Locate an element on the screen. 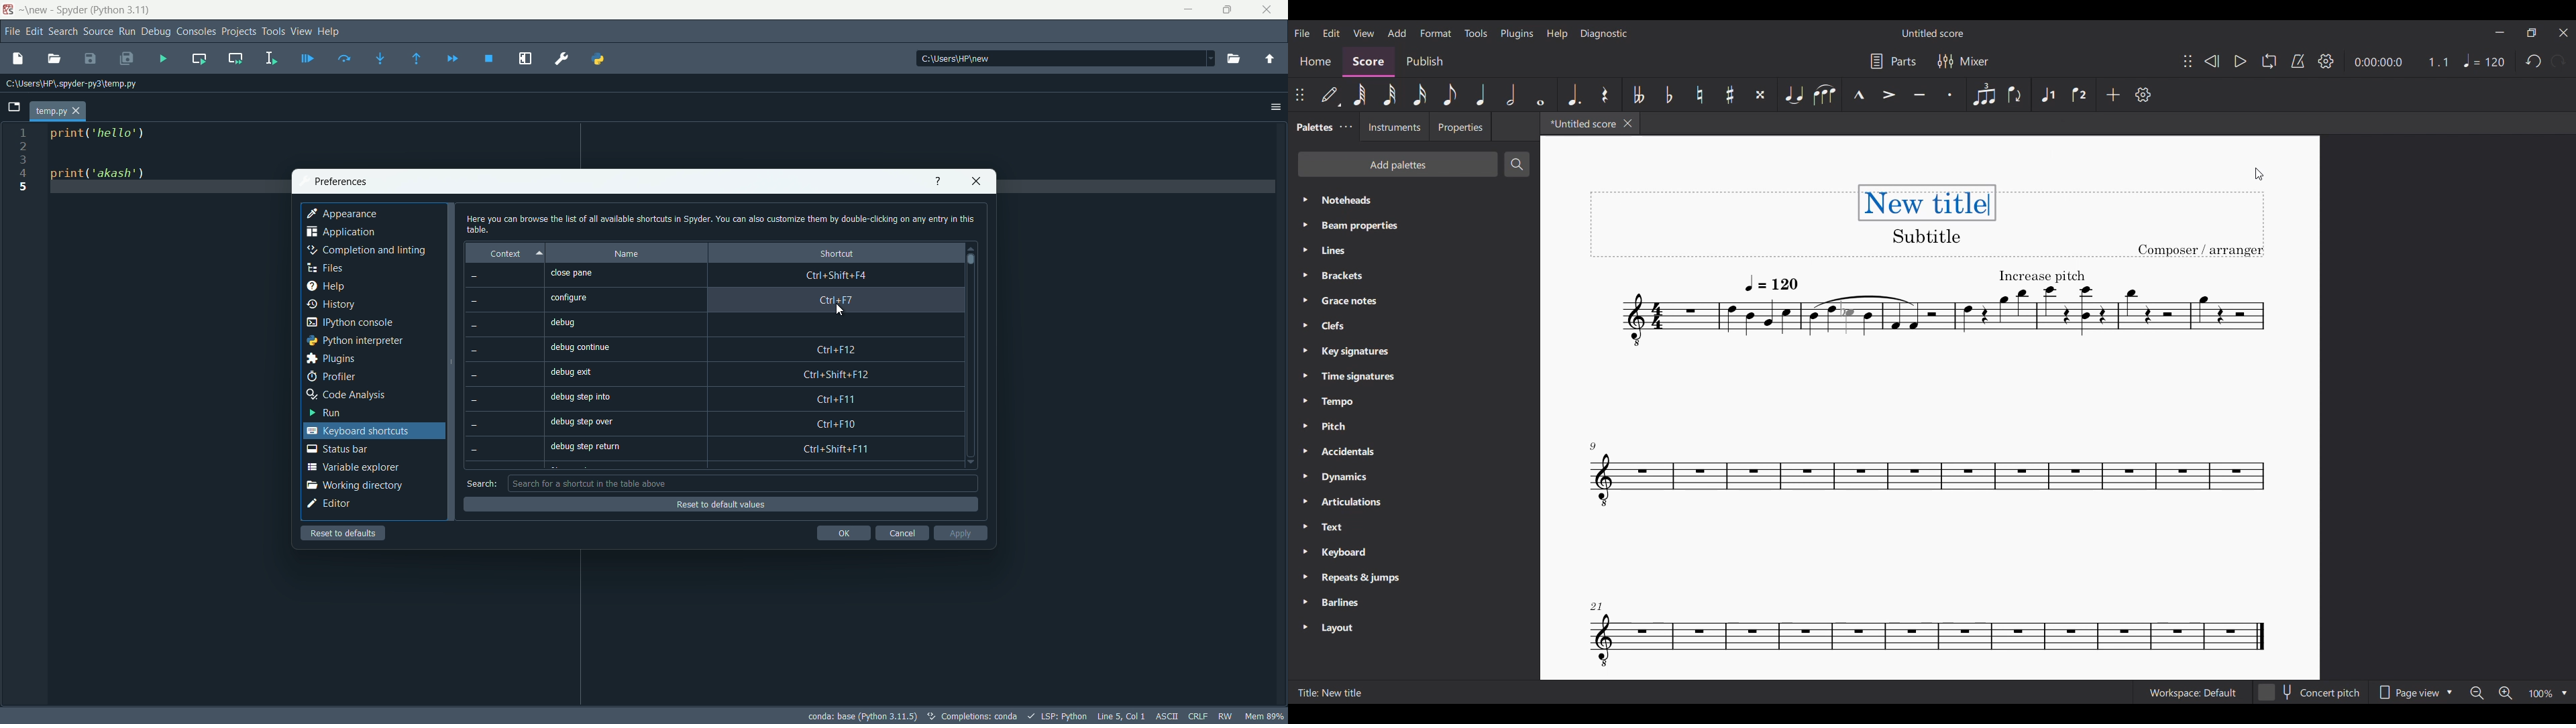 The height and width of the screenshot is (728, 2576). python interpreter is located at coordinates (354, 341).